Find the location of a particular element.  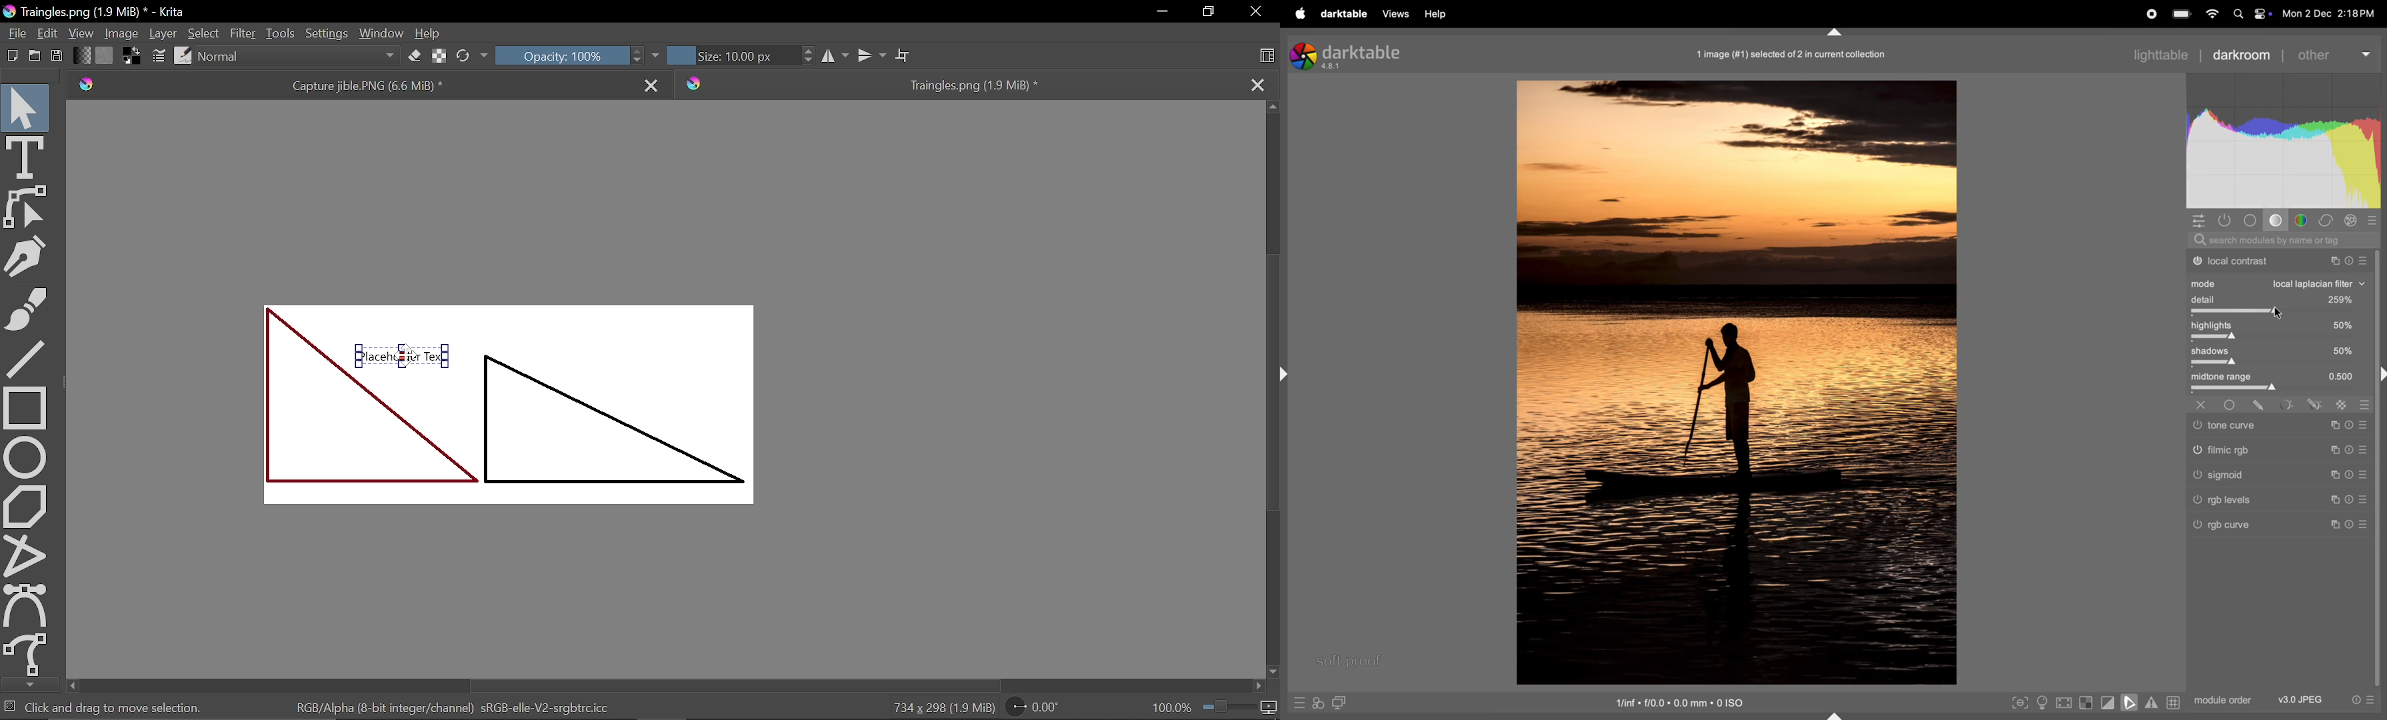

cursor is located at coordinates (2280, 313).